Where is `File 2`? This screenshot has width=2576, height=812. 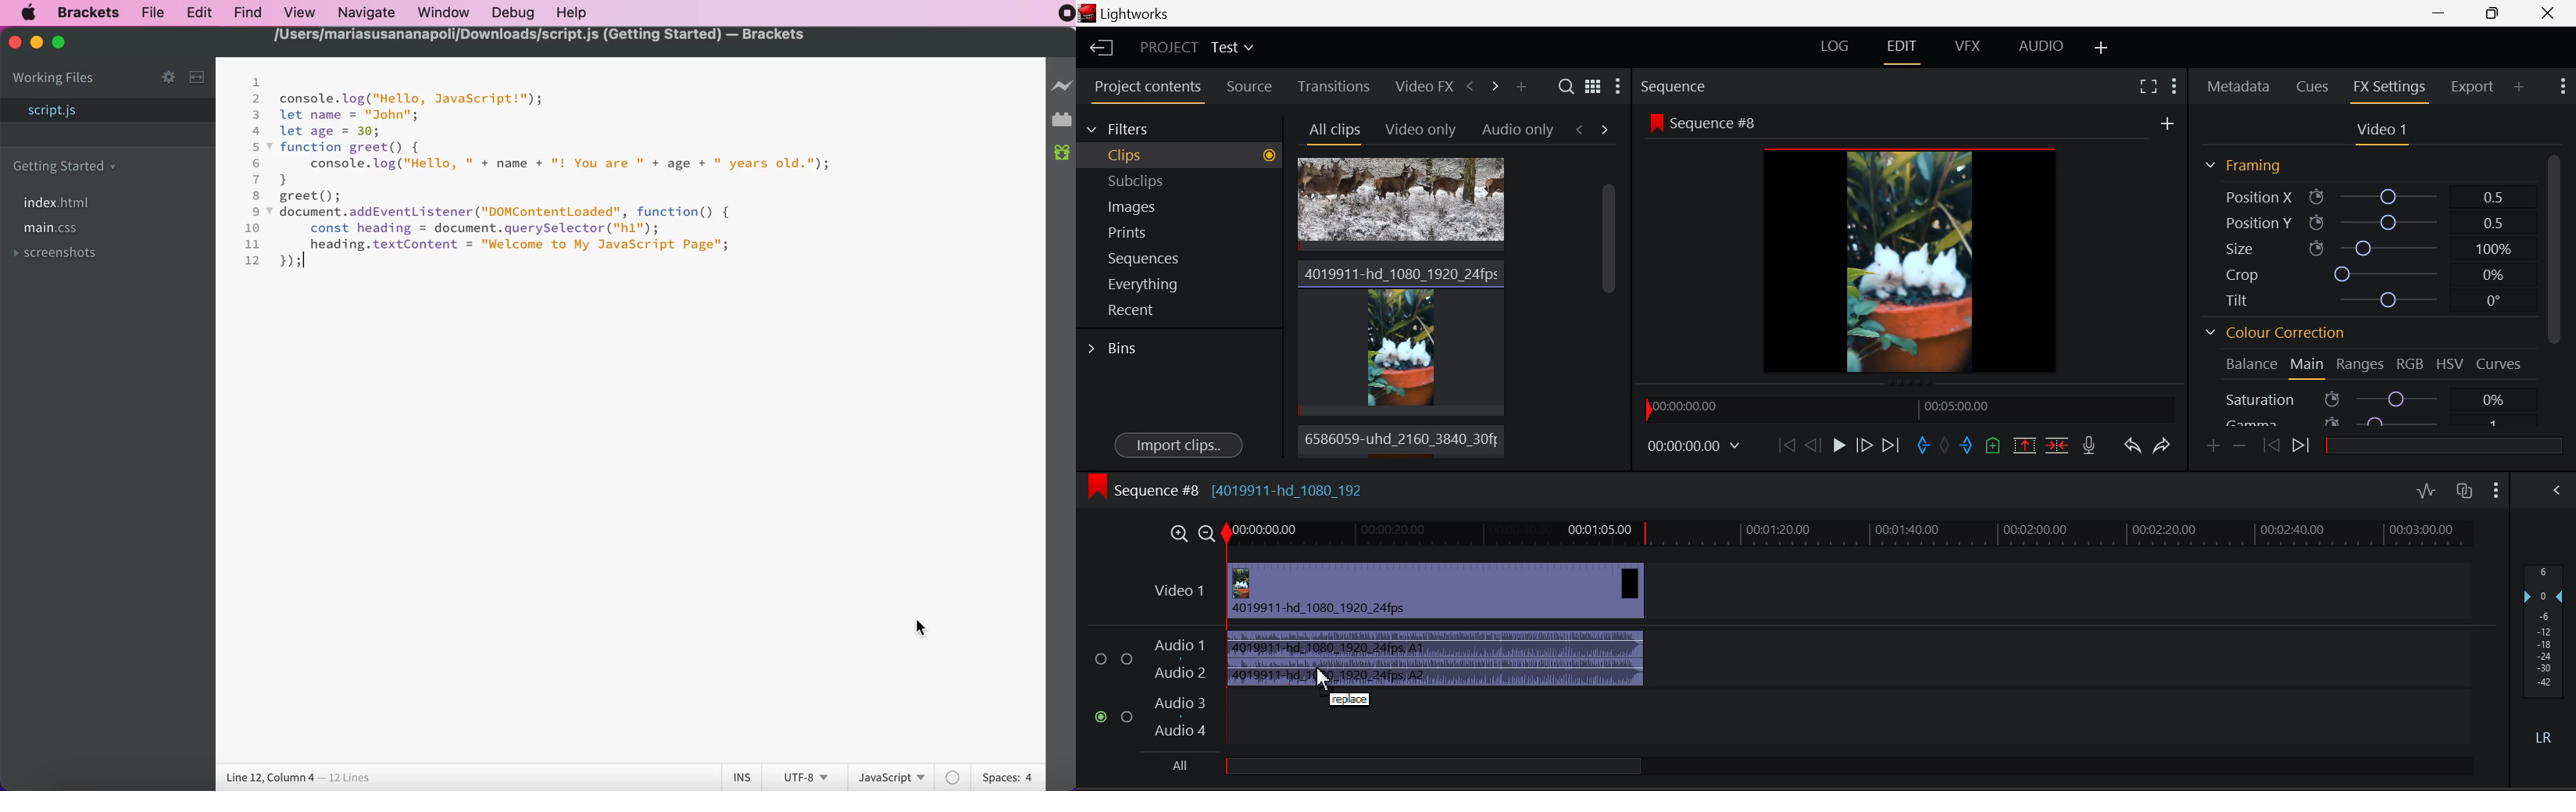 File 2 is located at coordinates (1401, 335).